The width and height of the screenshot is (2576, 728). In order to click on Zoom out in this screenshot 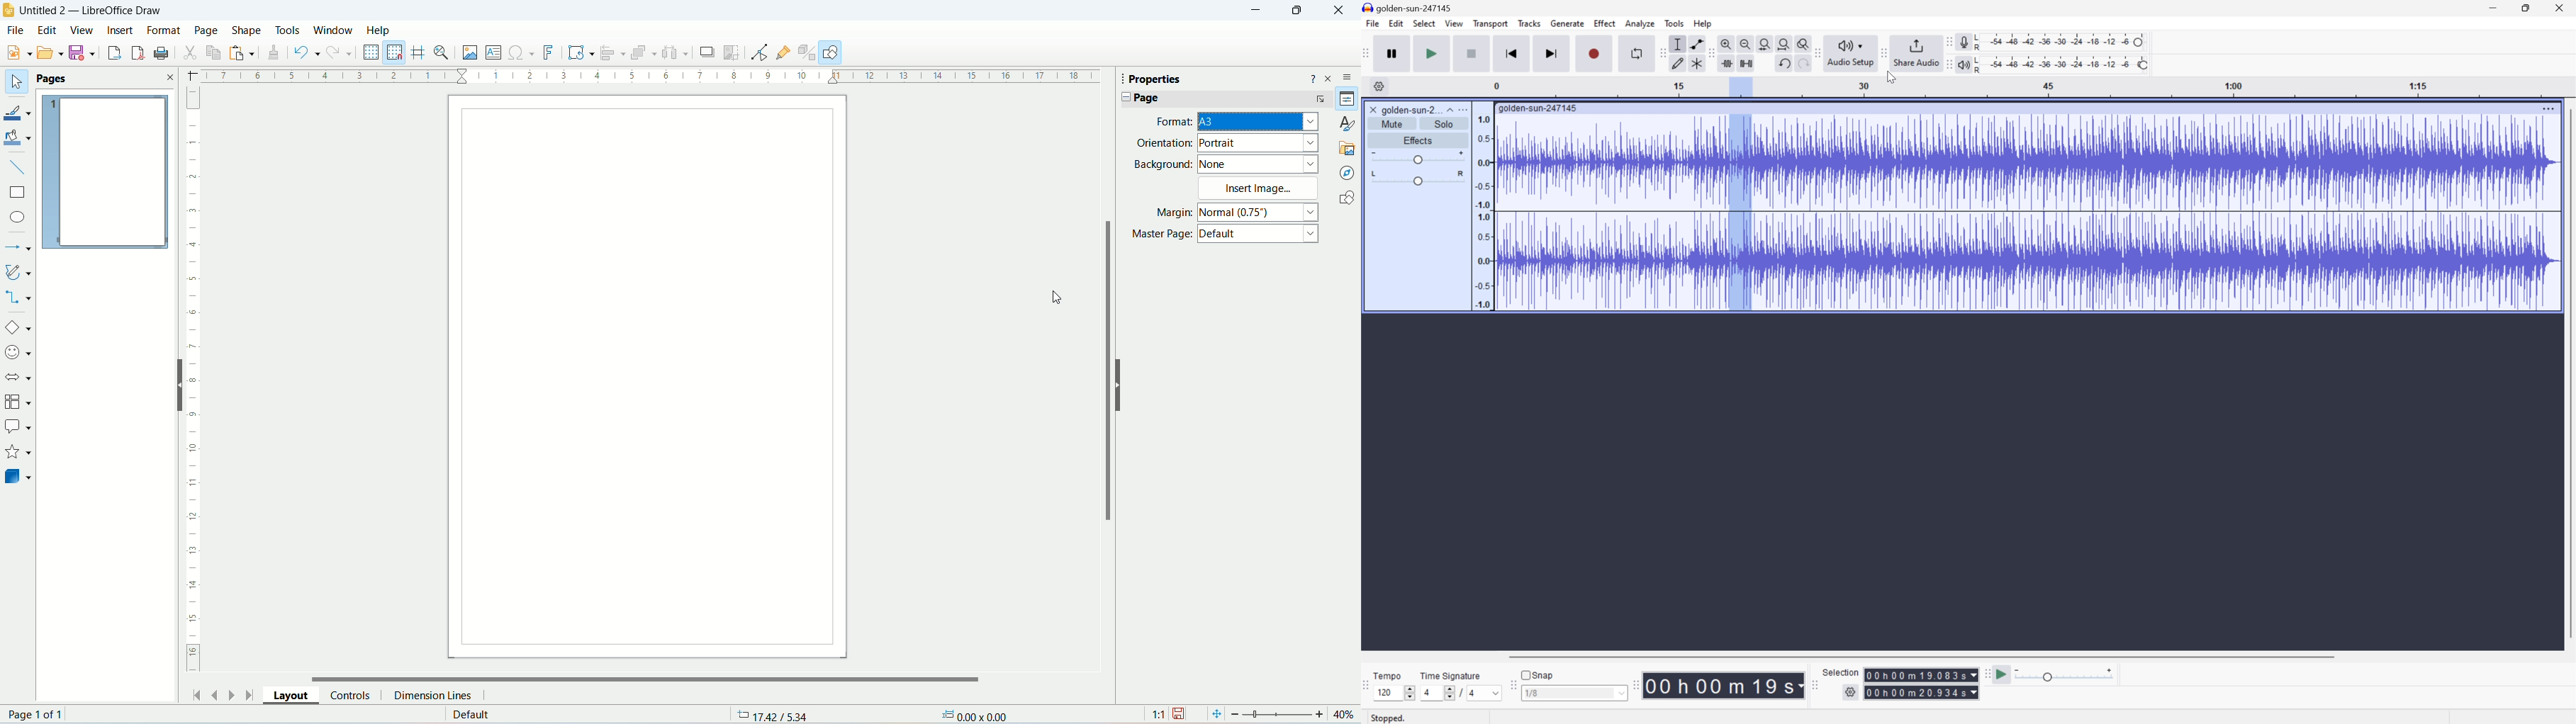, I will do `click(1745, 42)`.